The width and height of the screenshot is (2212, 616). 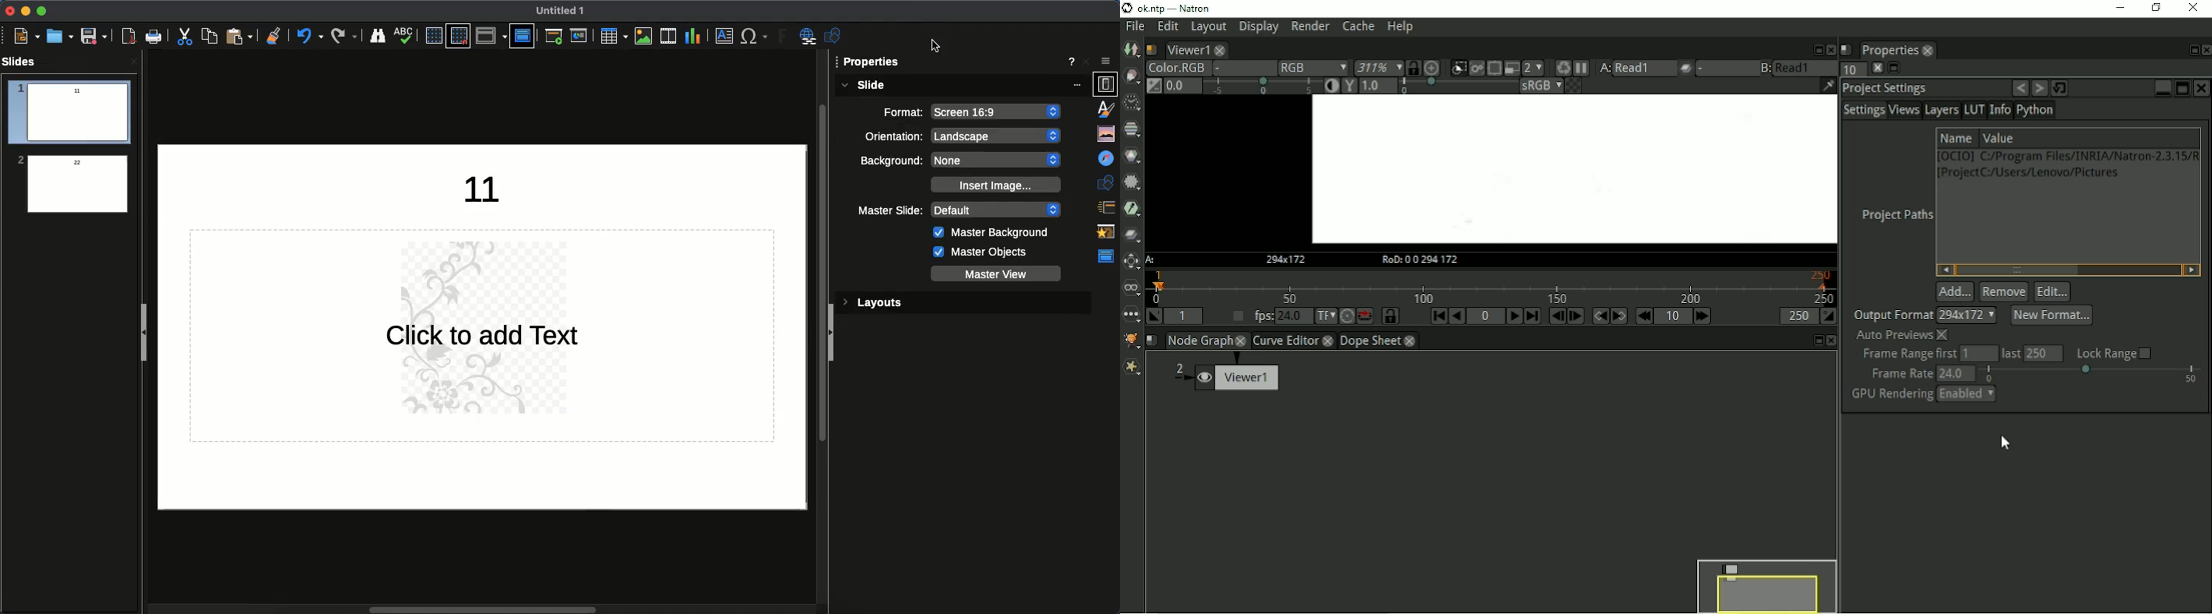 I want to click on Images, so click(x=641, y=37).